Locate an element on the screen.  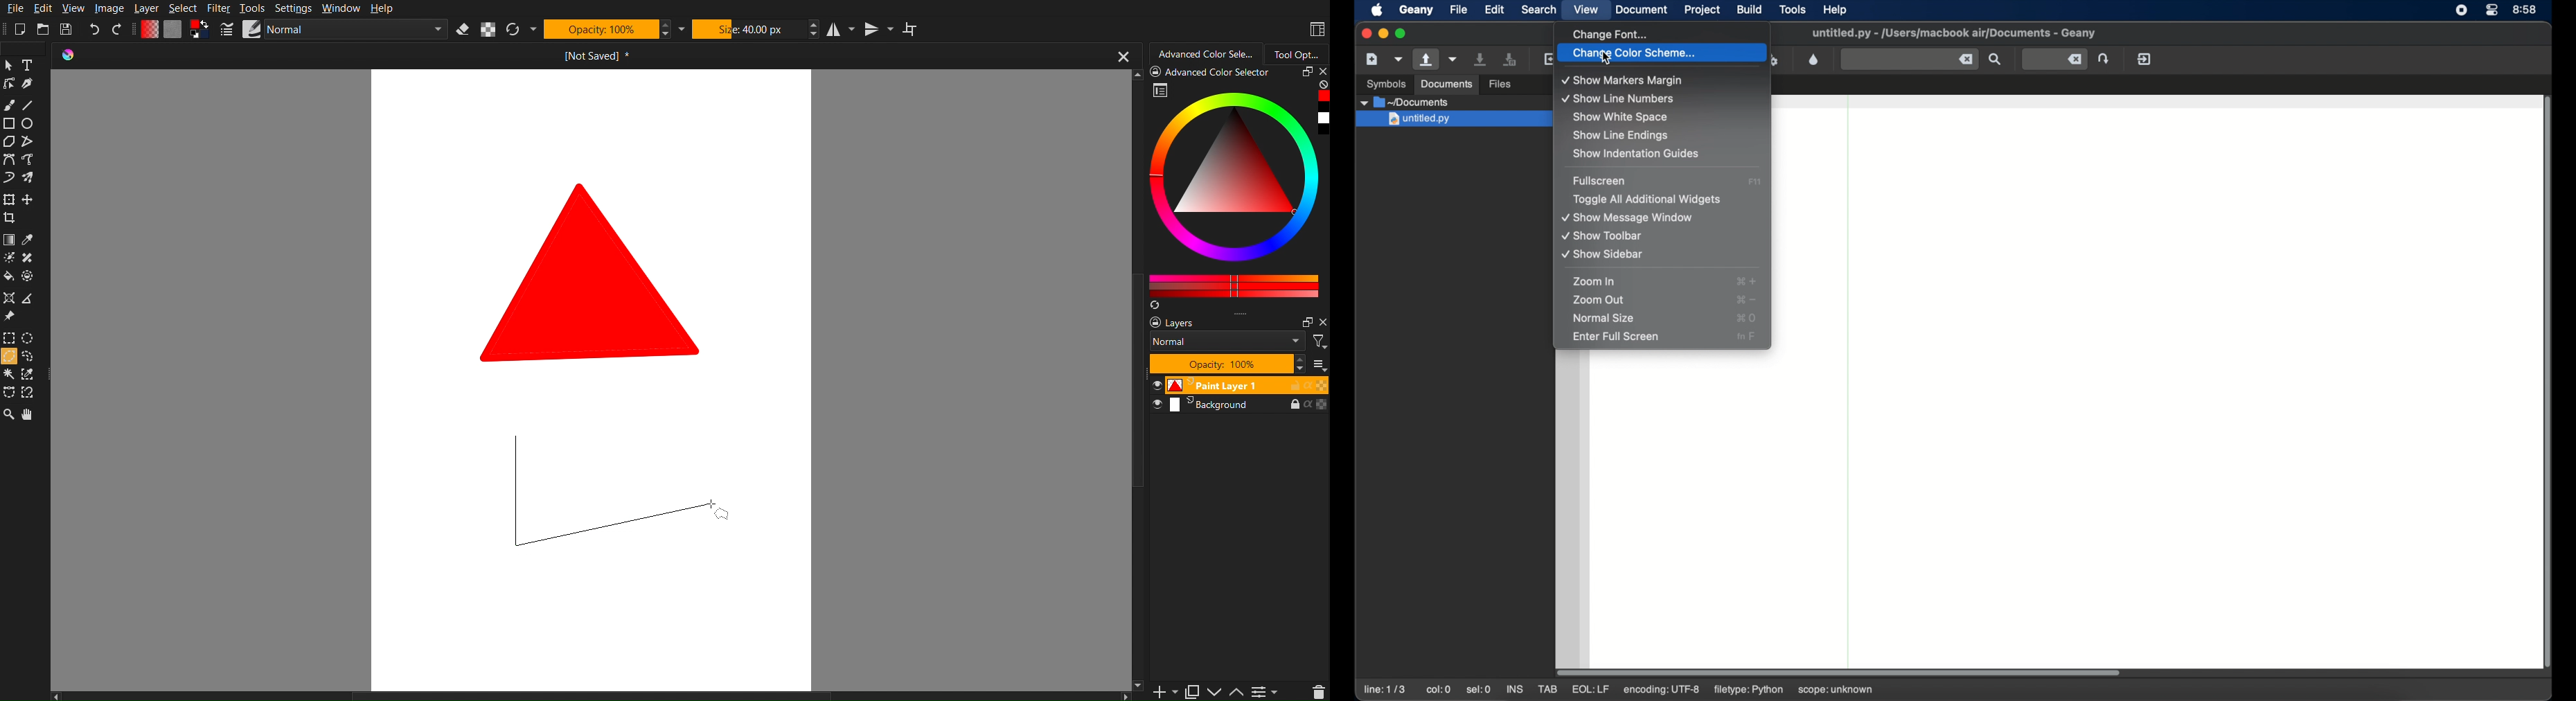
zoom in shortcut is located at coordinates (1747, 281).